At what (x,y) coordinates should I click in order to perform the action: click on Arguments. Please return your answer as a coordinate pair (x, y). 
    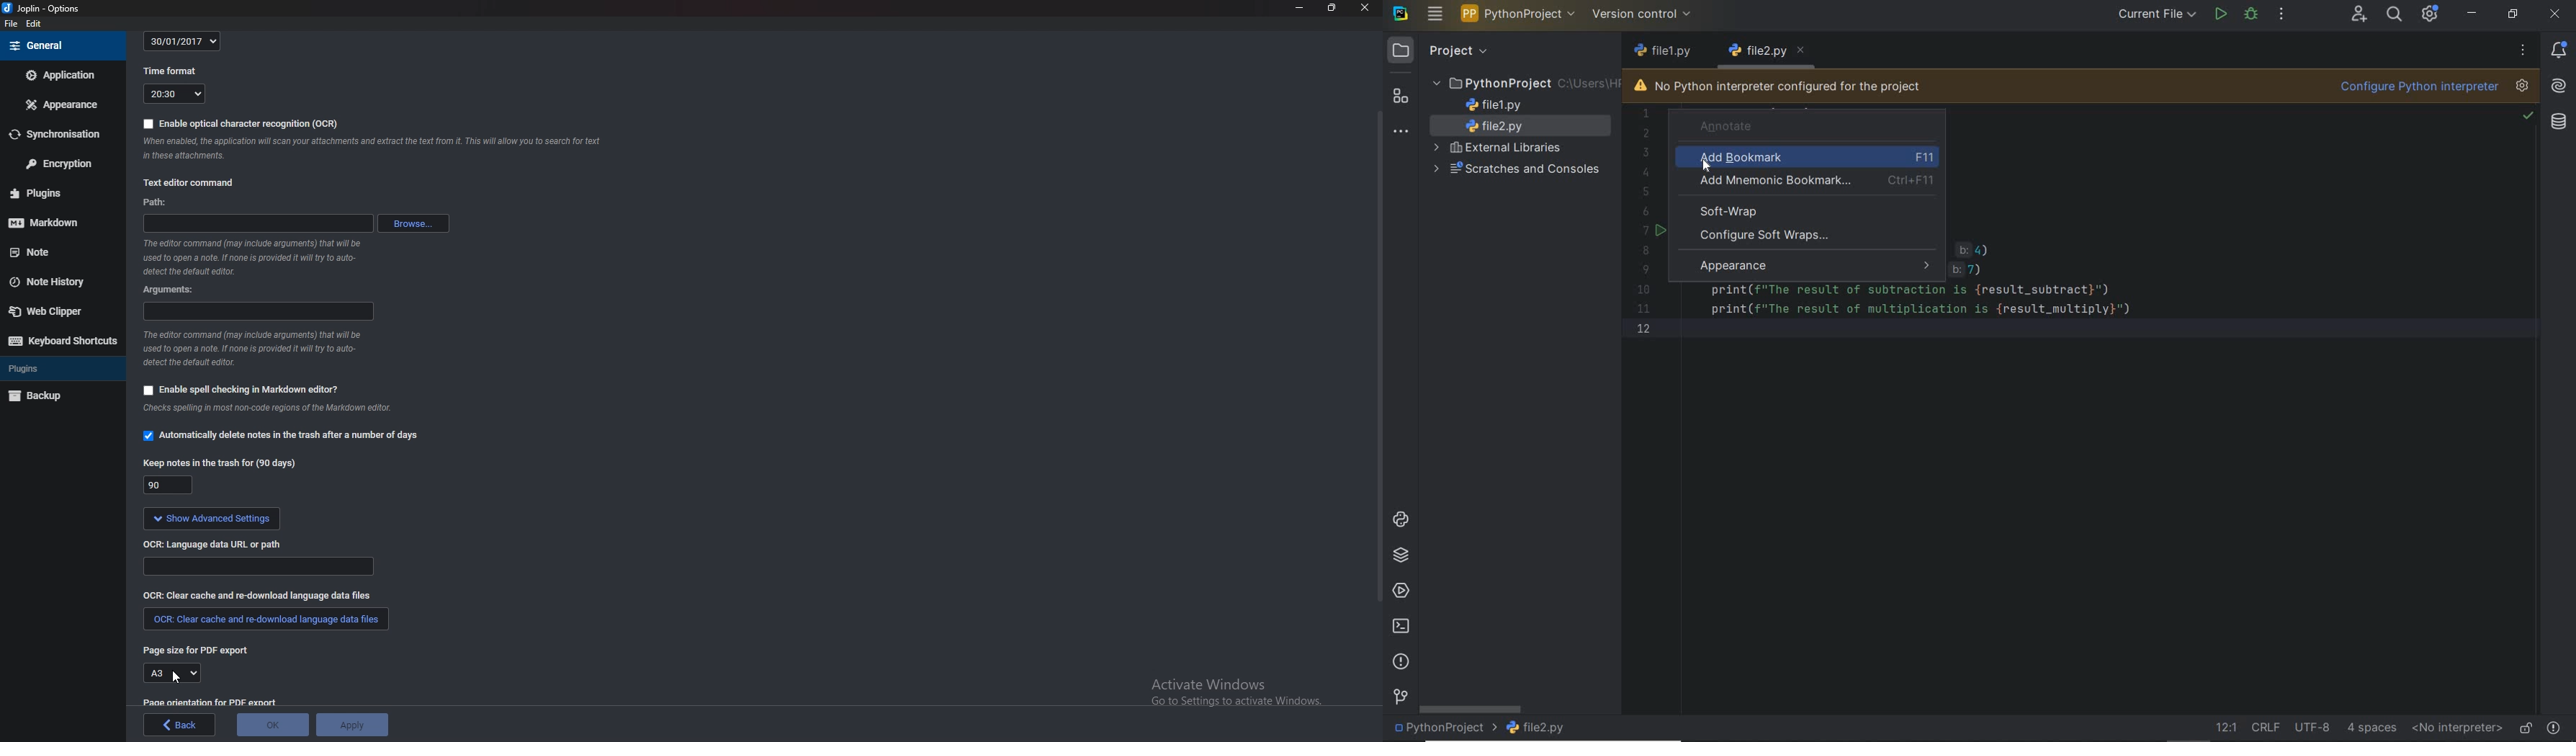
    Looking at the image, I should click on (259, 312).